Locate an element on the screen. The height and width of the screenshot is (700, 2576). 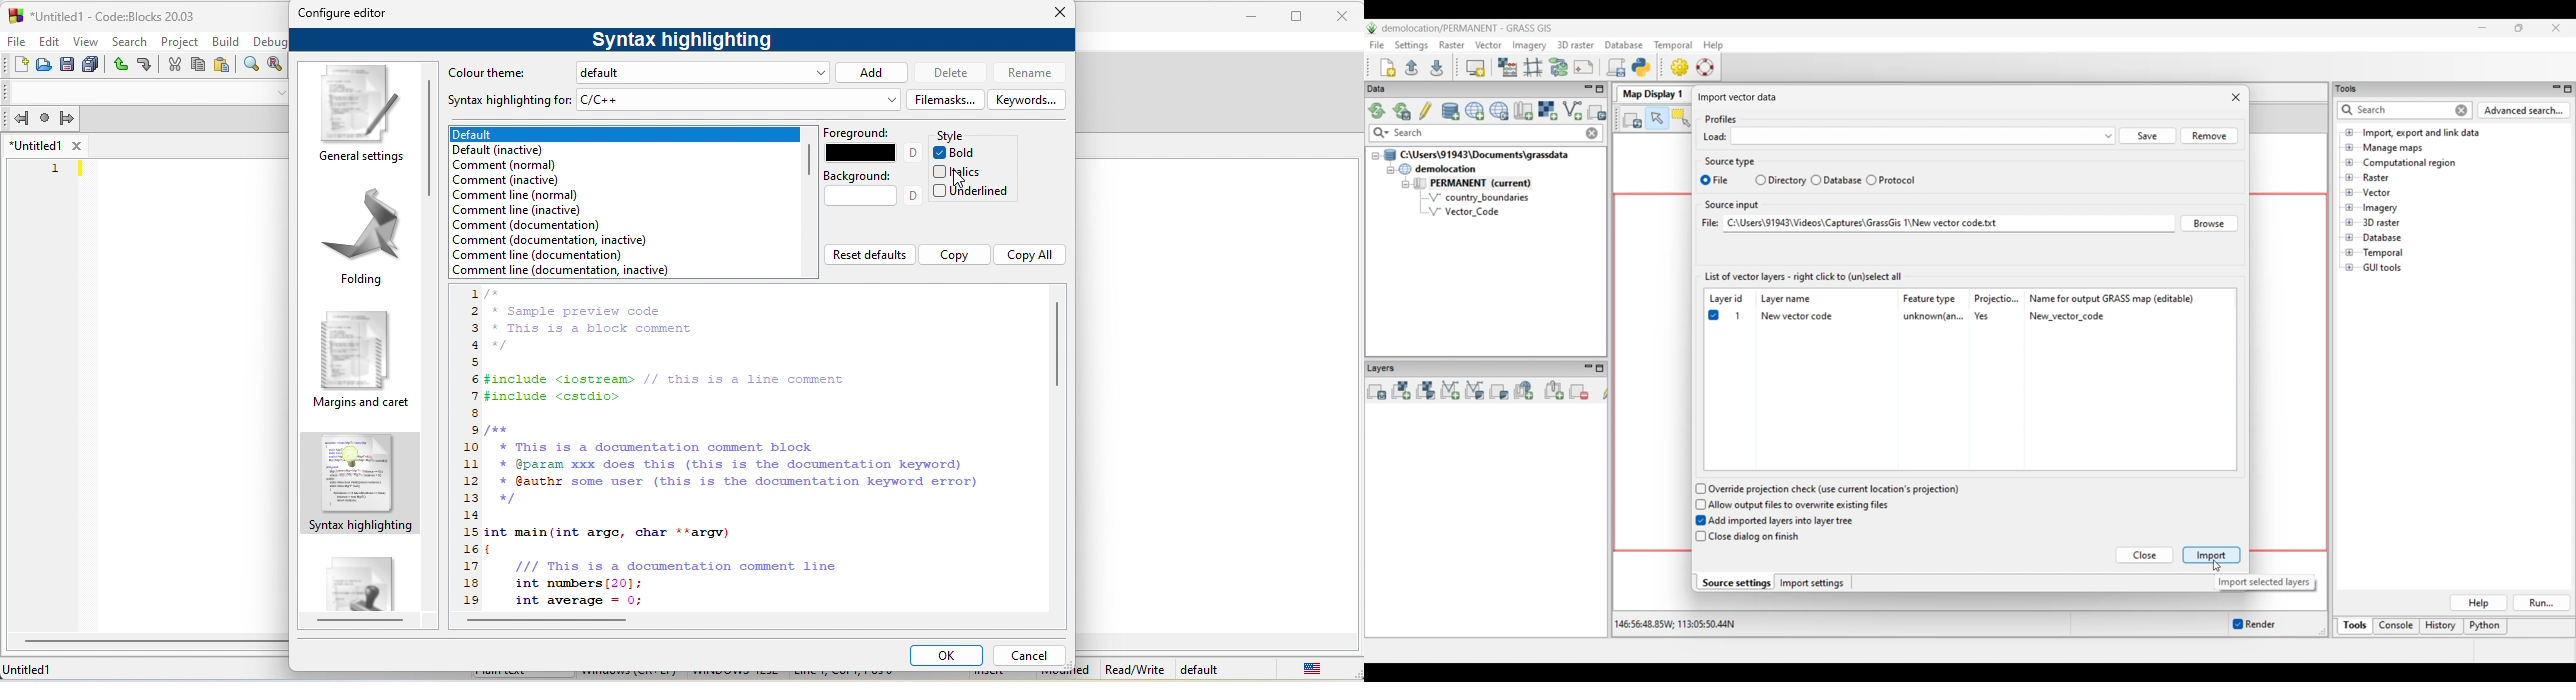
cursor movement is located at coordinates (957, 178).